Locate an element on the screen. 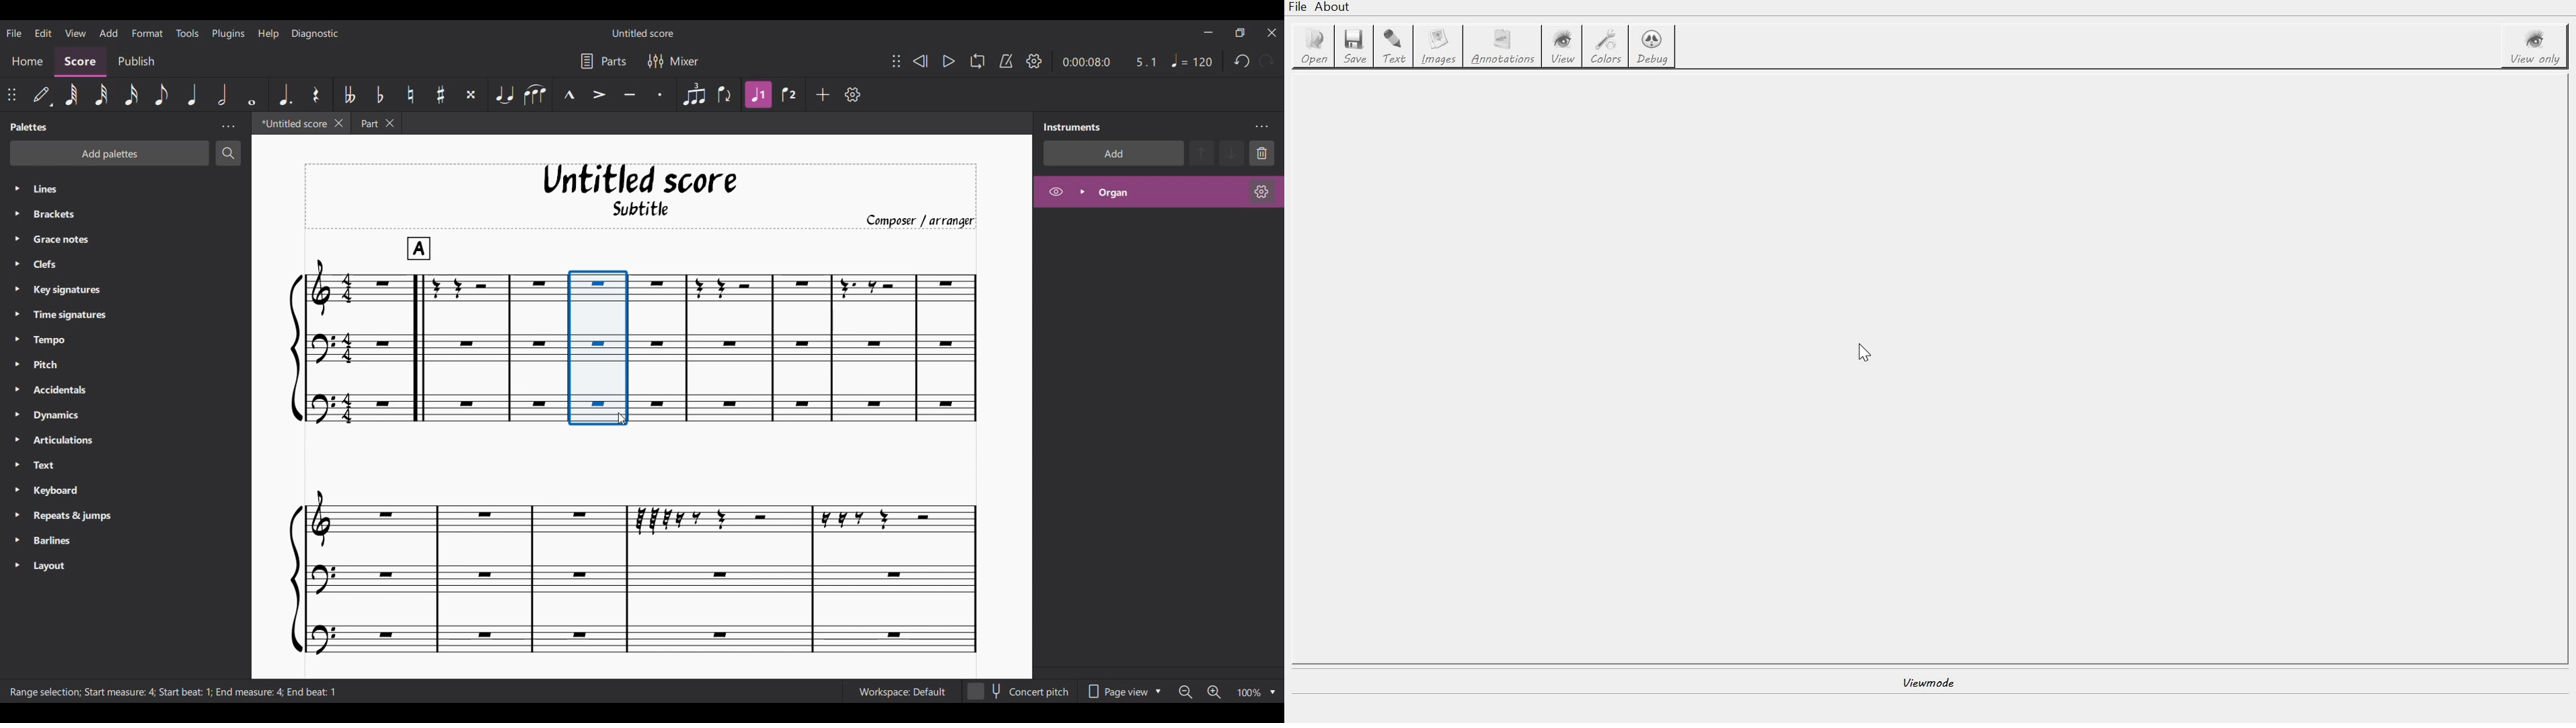  Edit menu is located at coordinates (43, 31).